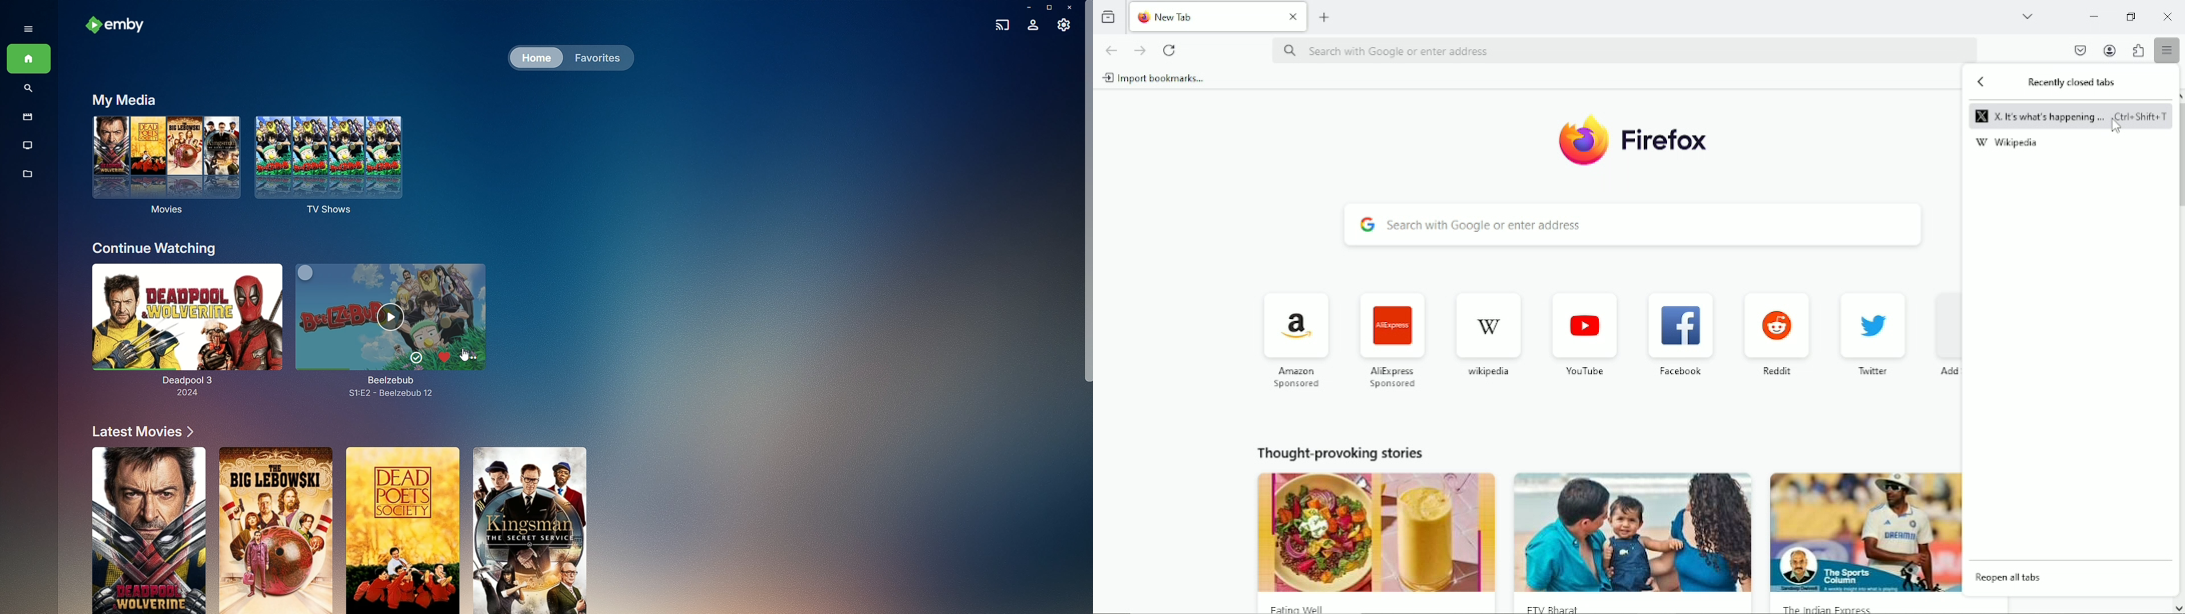 Image resolution: width=2212 pixels, height=616 pixels. What do you see at coordinates (25, 118) in the screenshot?
I see `Movies` at bounding box center [25, 118].